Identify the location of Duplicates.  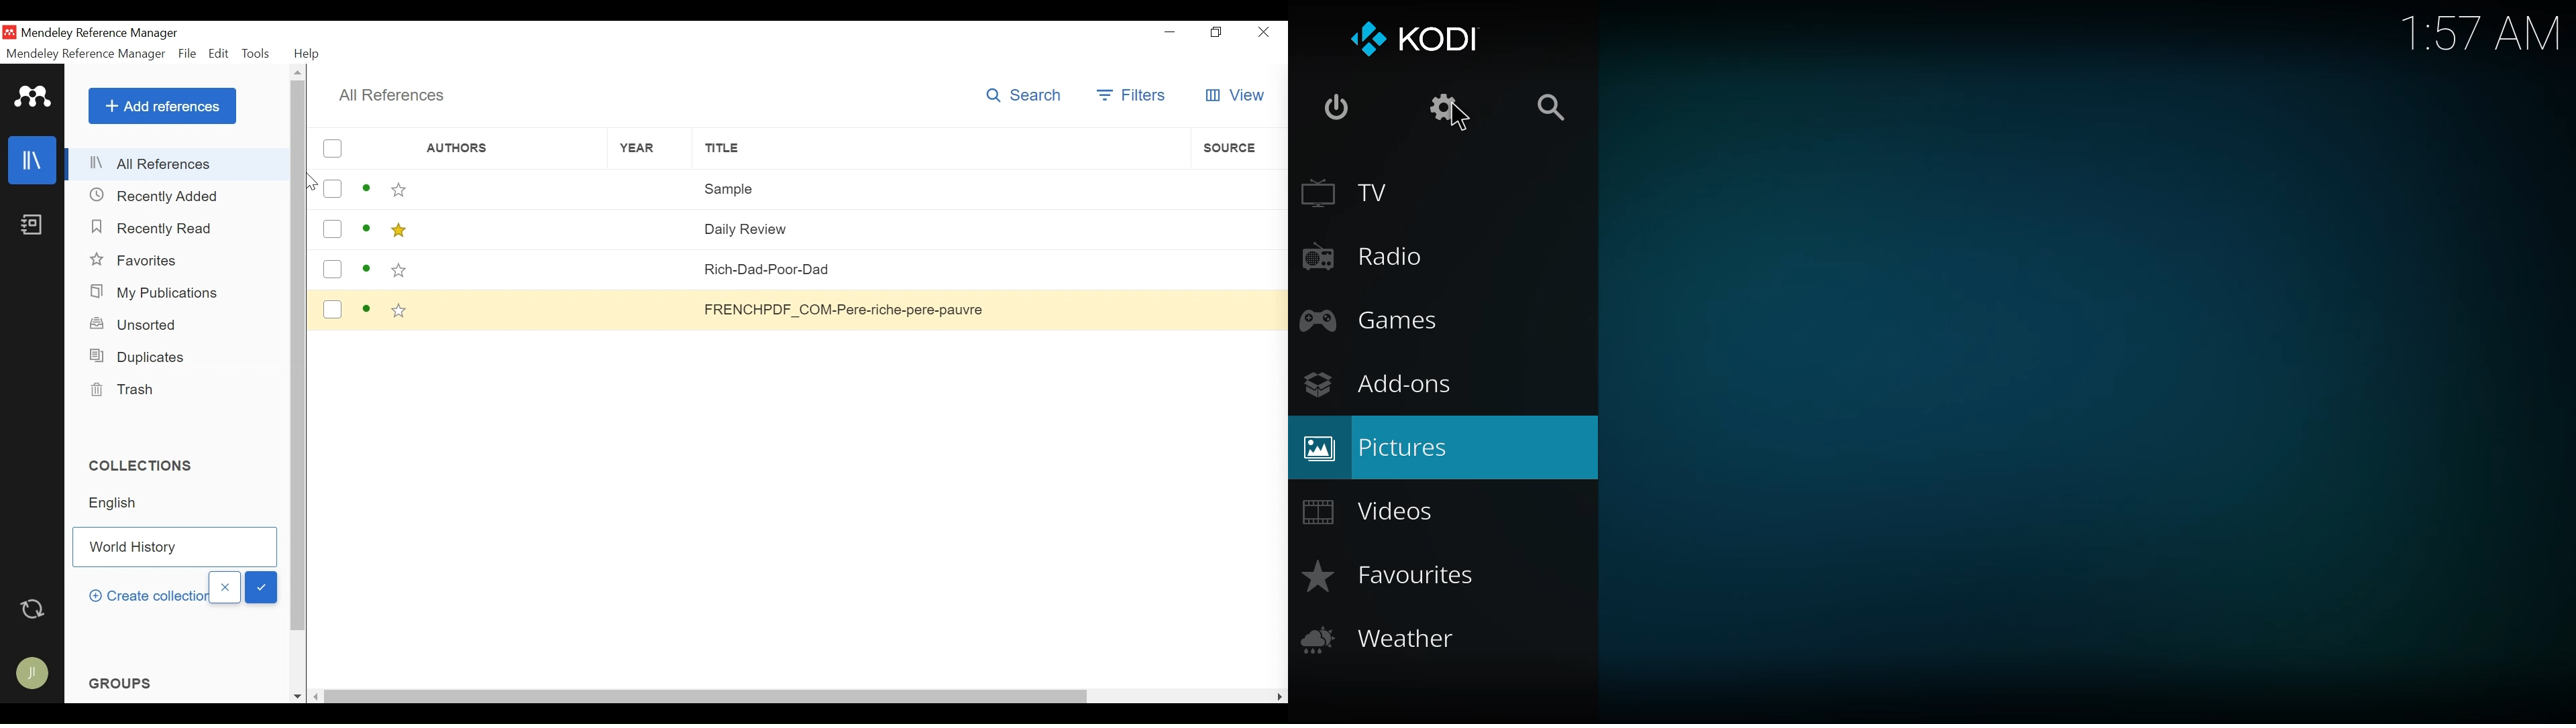
(136, 357).